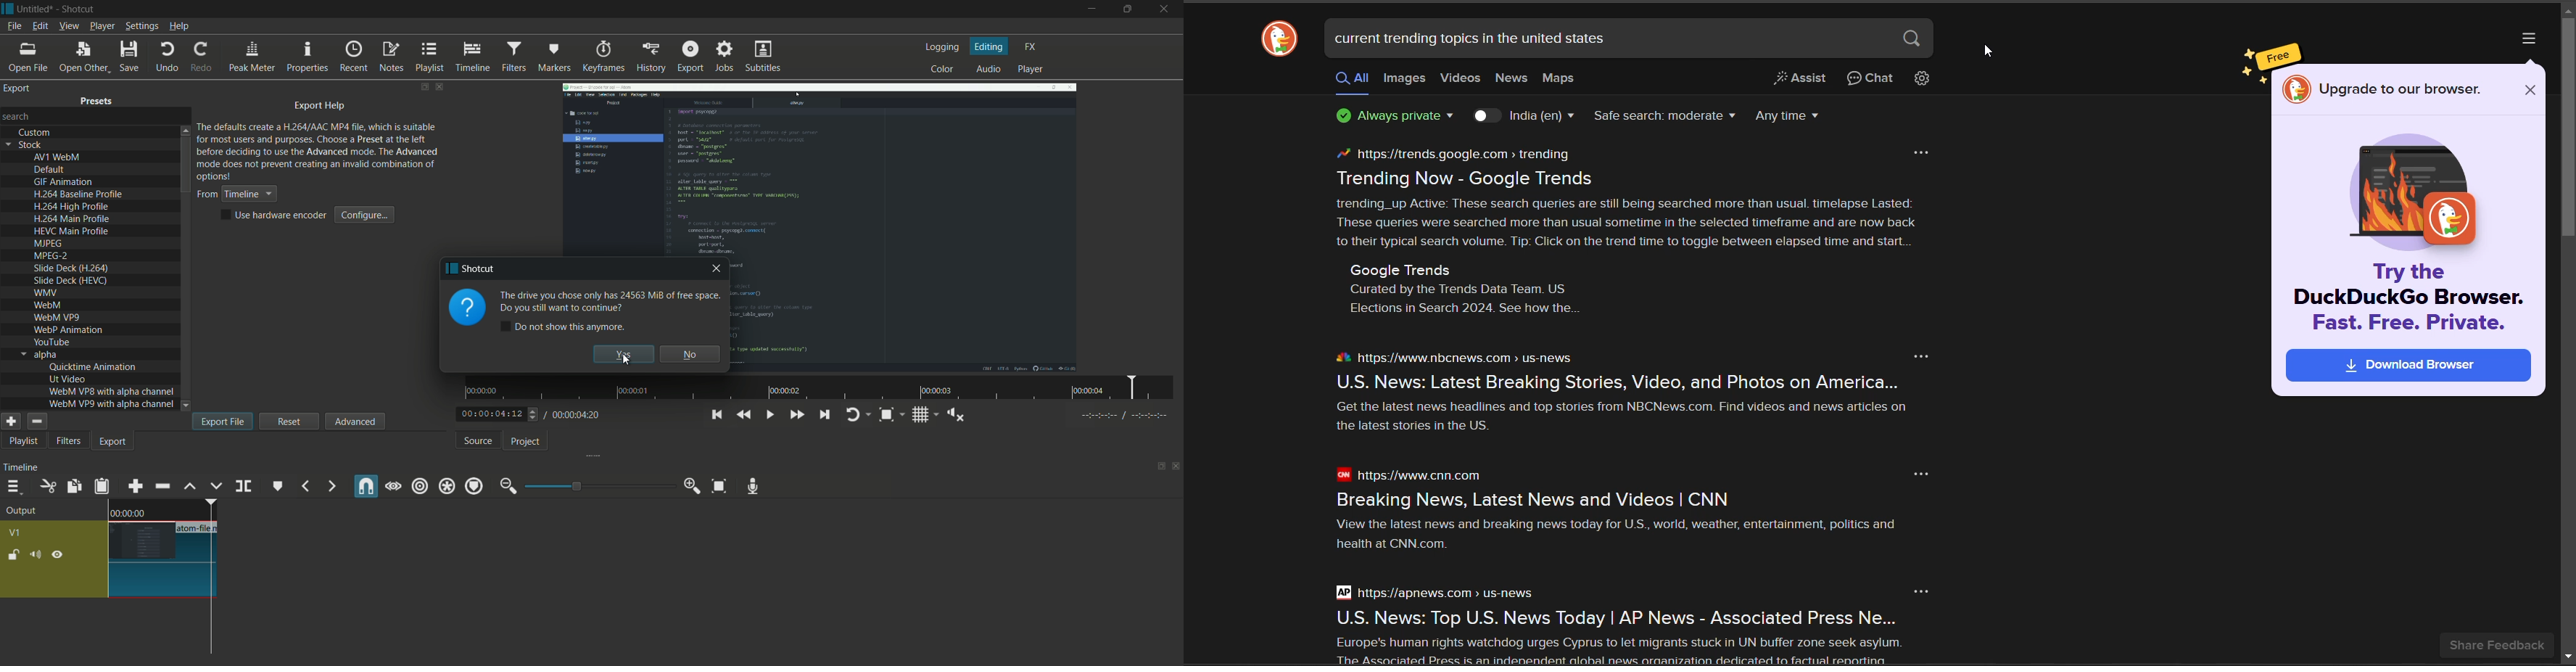 Image resolution: width=2576 pixels, height=672 pixels. Describe the element at coordinates (1129, 9) in the screenshot. I see `maximize` at that location.